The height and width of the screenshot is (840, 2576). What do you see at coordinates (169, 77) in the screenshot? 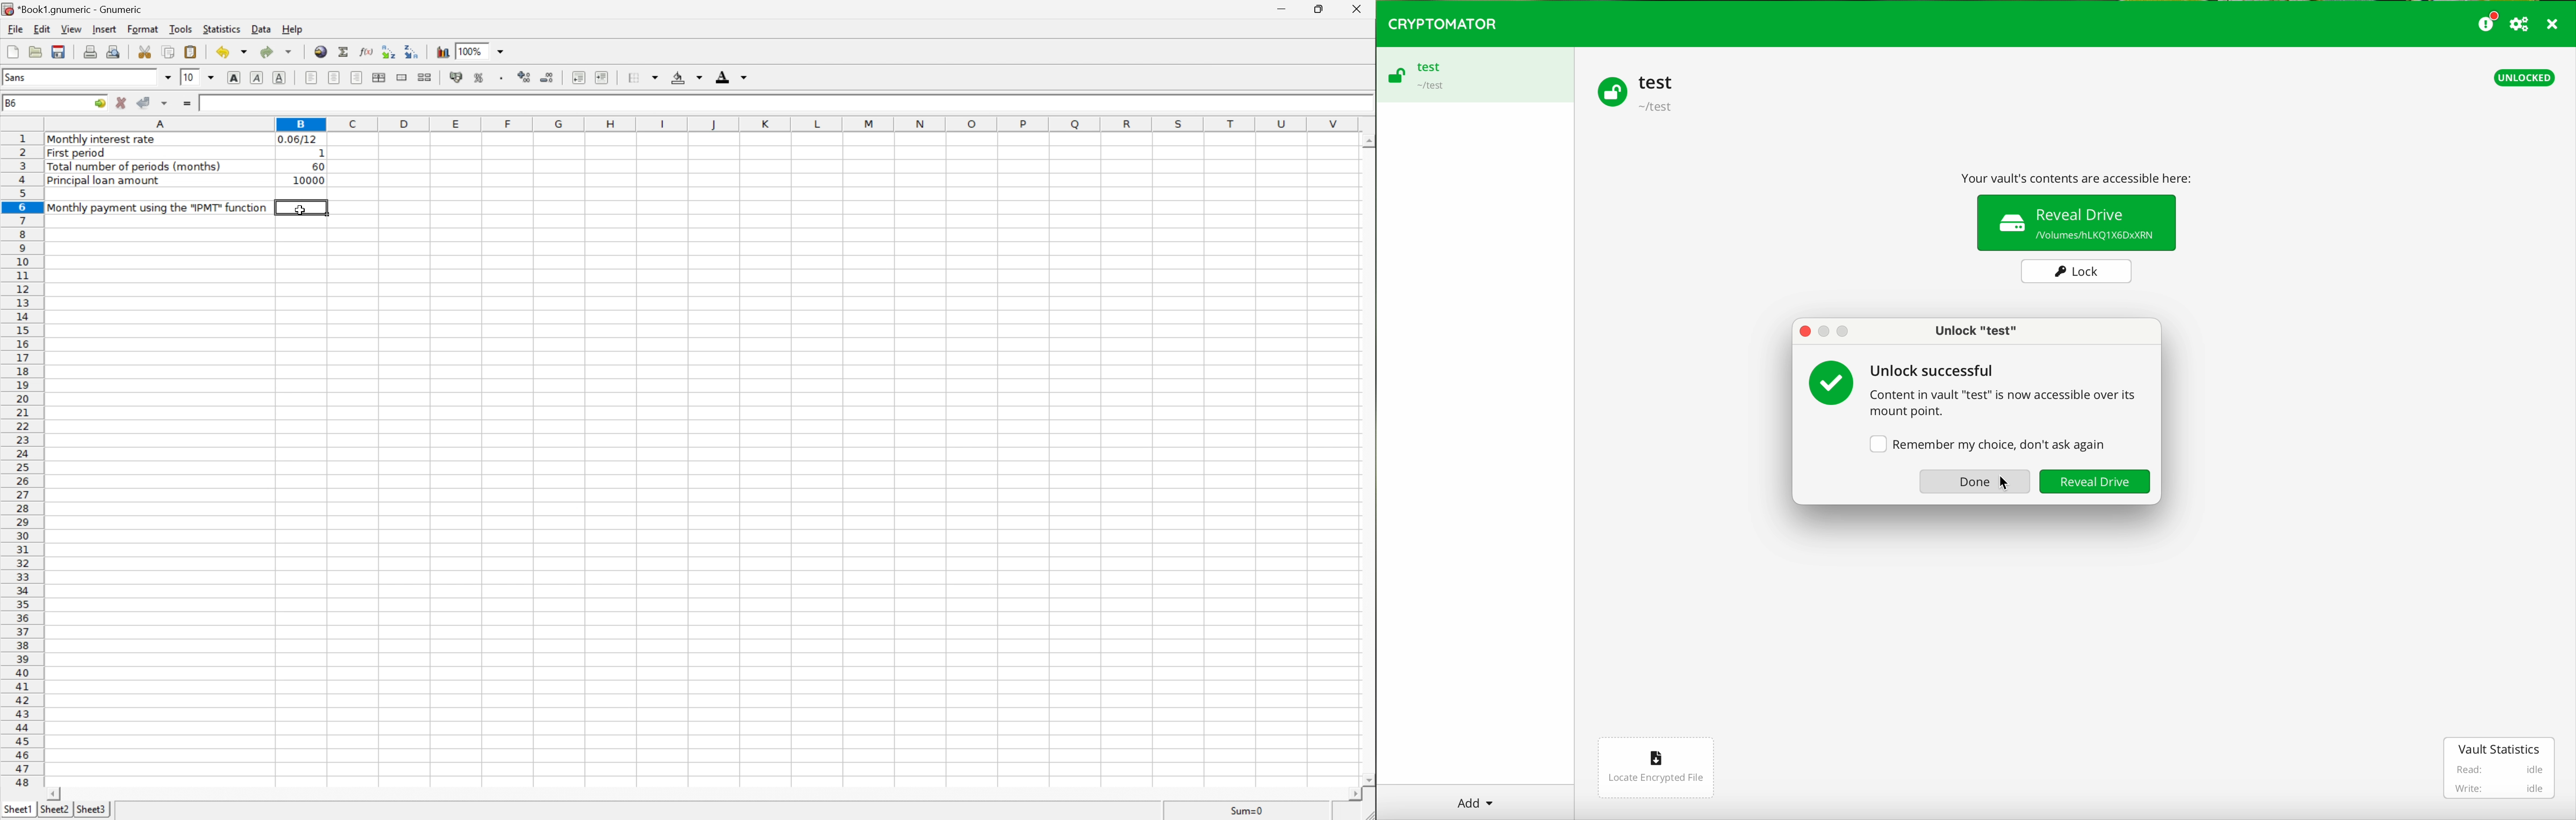
I see `Drop Down` at bounding box center [169, 77].